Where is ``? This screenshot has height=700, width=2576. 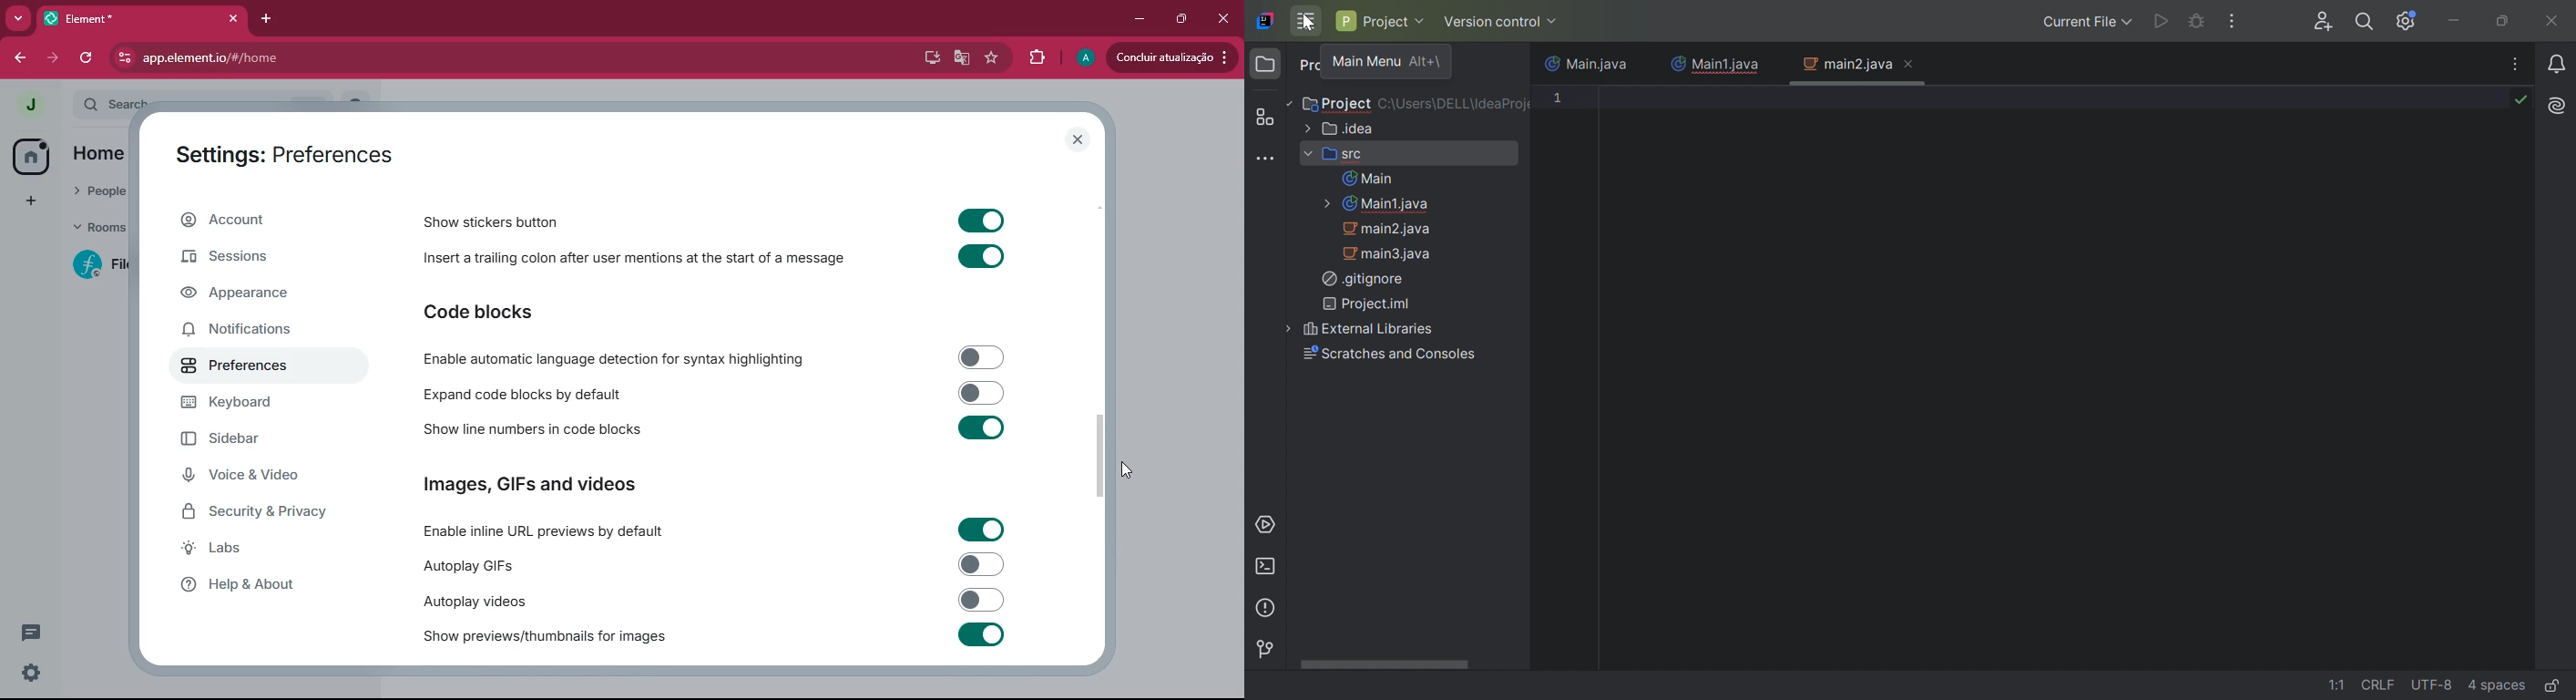  is located at coordinates (983, 392).